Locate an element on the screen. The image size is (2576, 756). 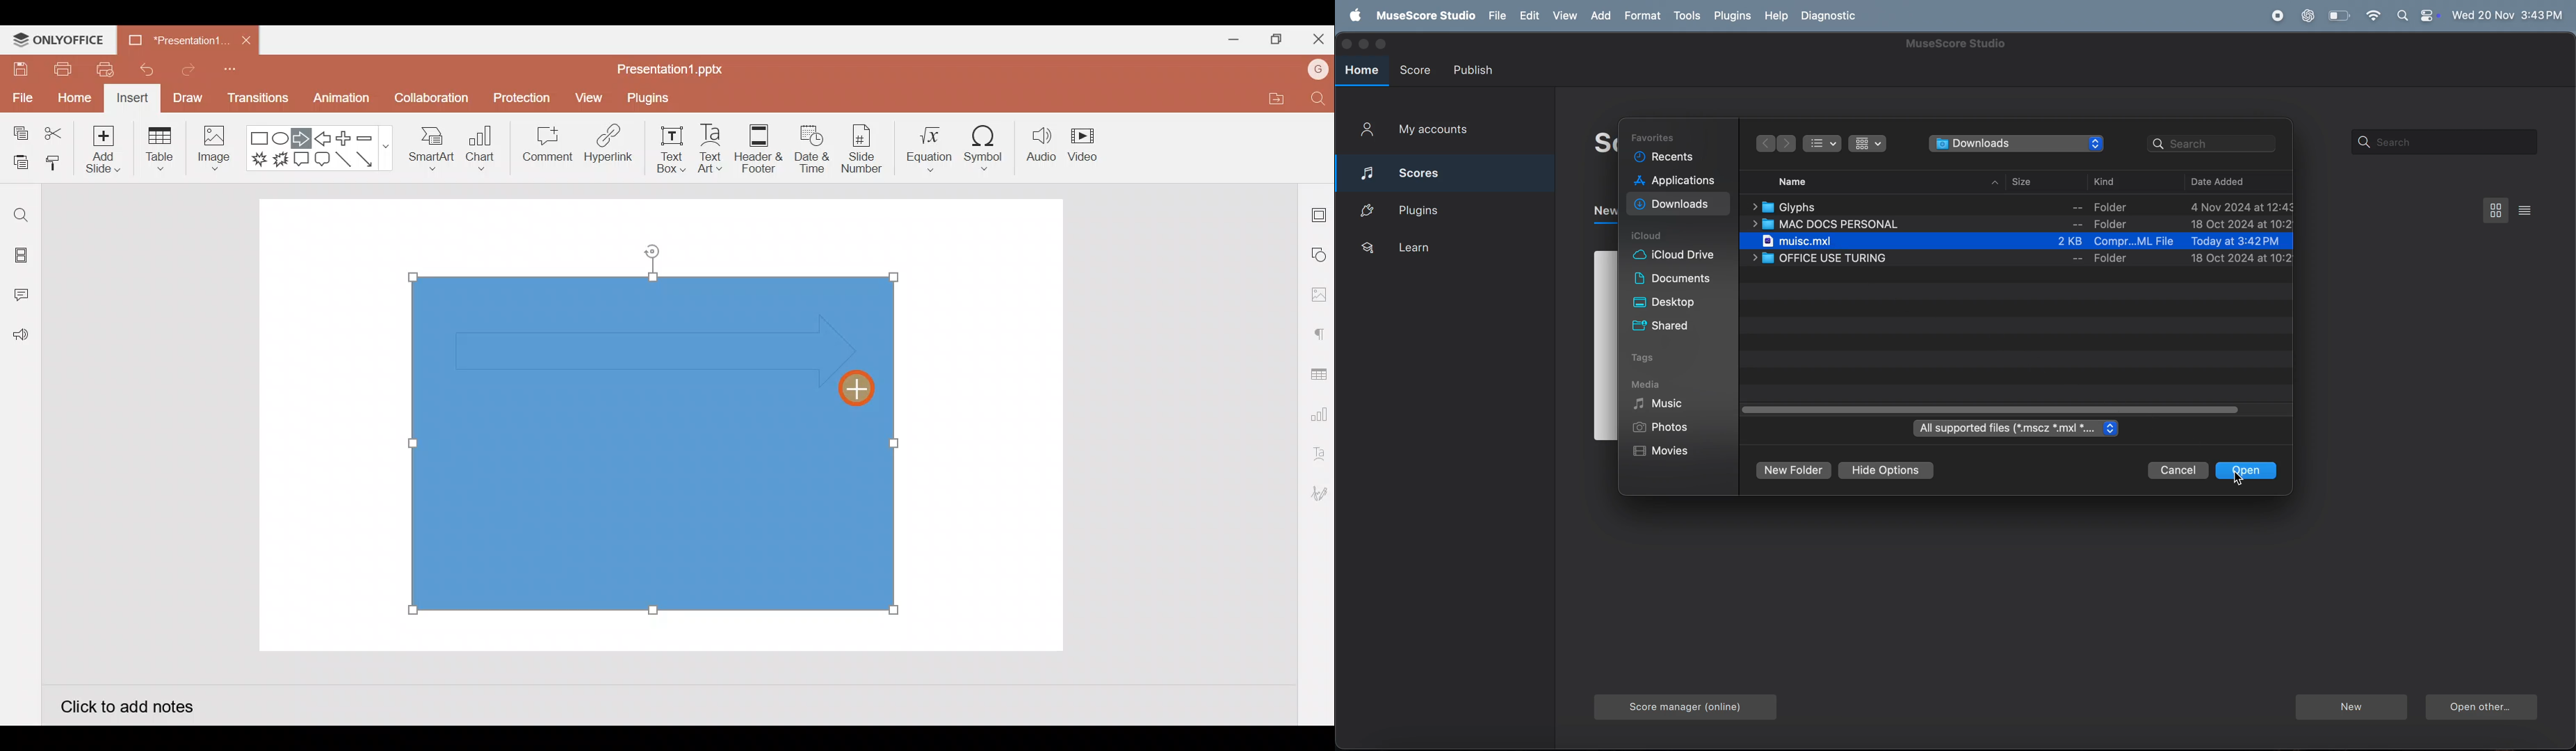
daignostic is located at coordinates (1835, 16).